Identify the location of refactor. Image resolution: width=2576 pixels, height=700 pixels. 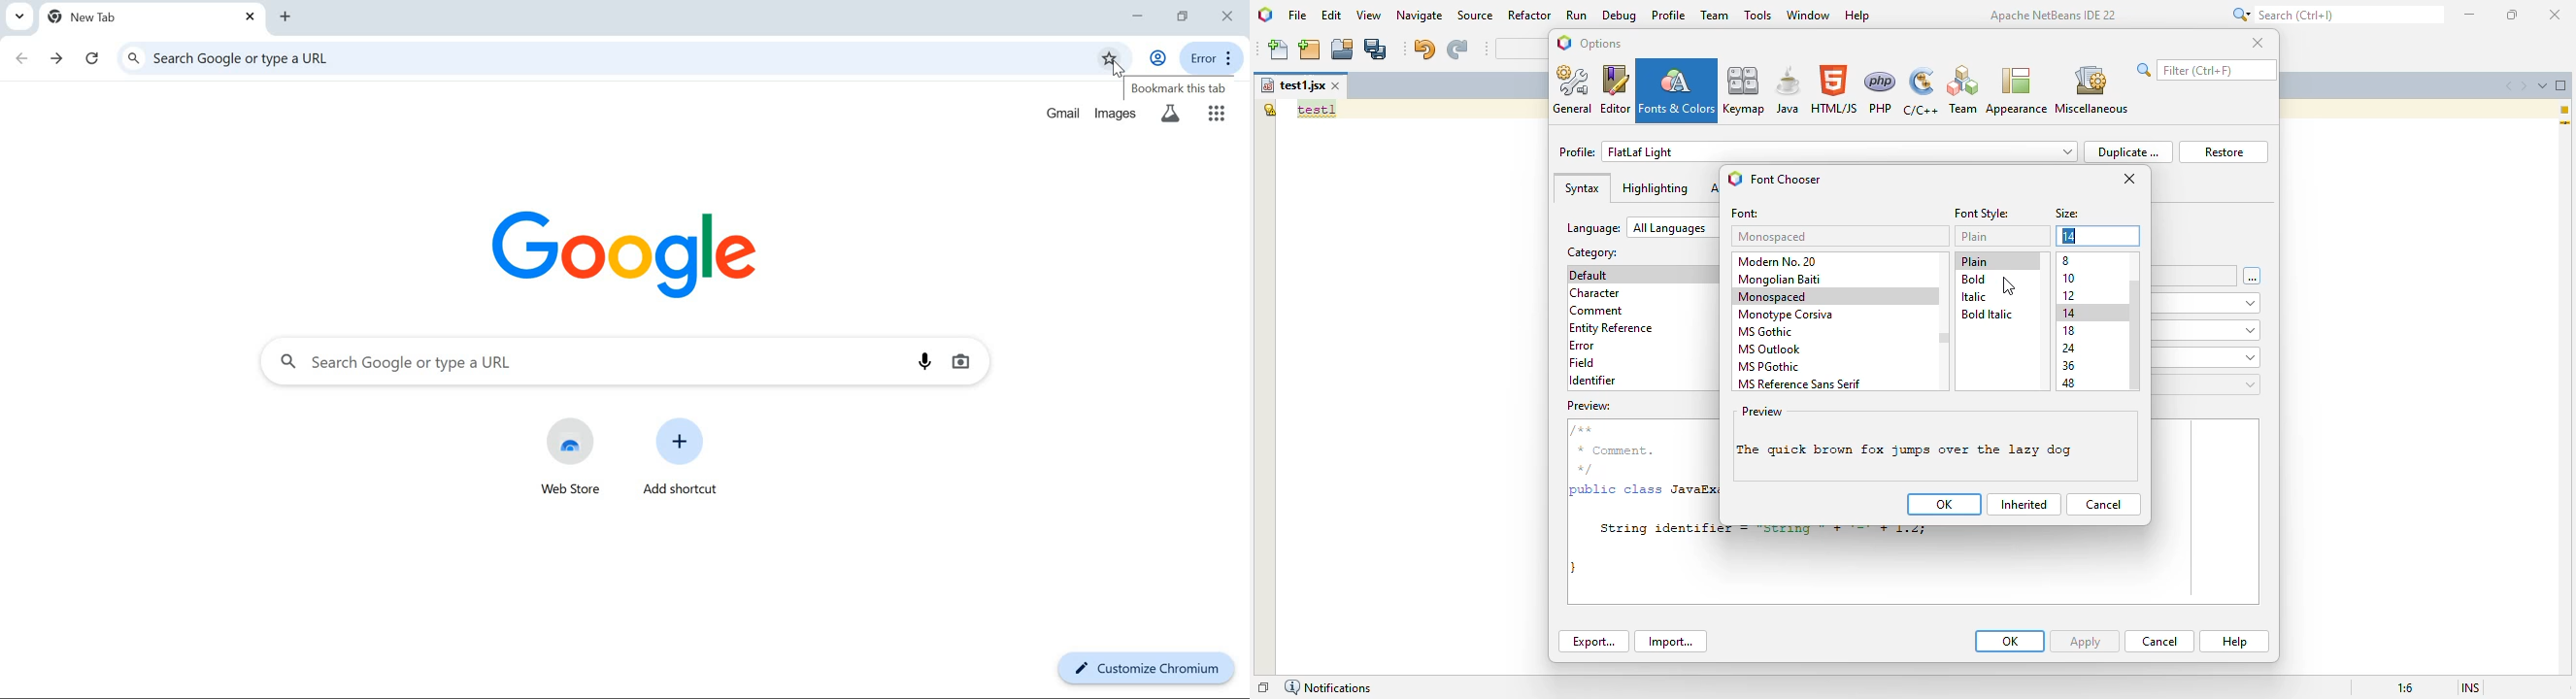
(1530, 16).